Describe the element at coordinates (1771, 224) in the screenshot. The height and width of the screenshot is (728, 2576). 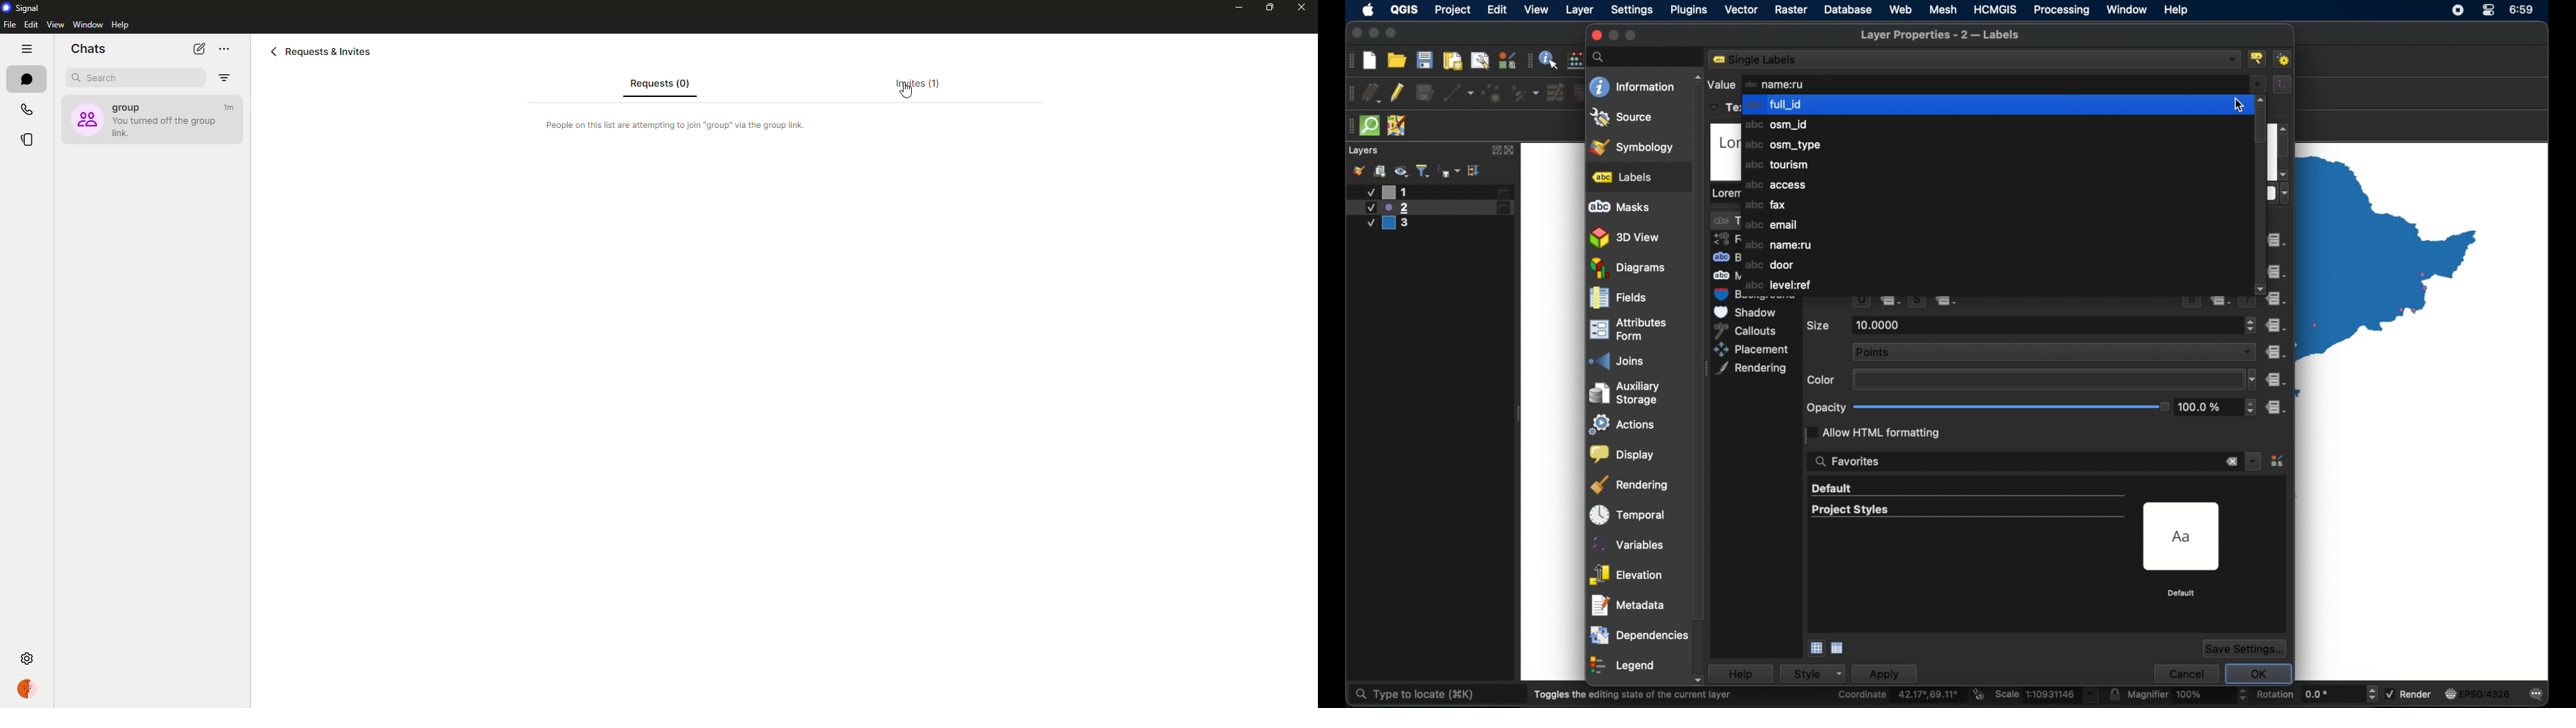
I see `email` at that location.